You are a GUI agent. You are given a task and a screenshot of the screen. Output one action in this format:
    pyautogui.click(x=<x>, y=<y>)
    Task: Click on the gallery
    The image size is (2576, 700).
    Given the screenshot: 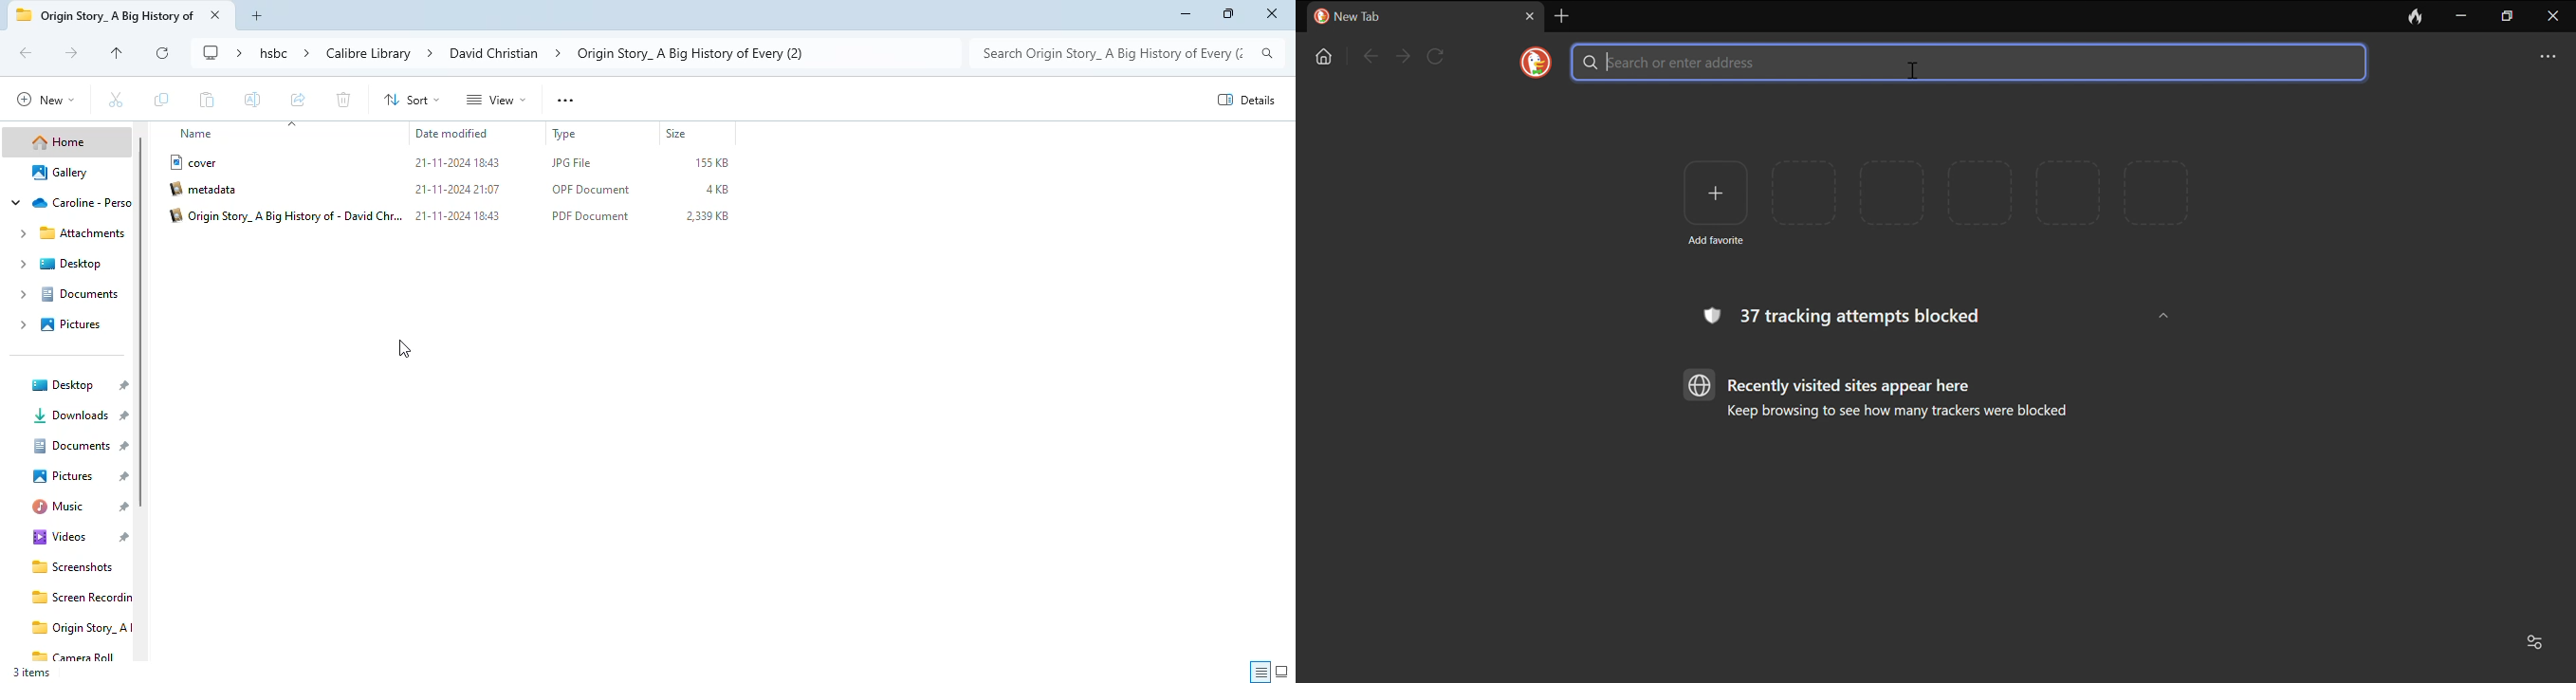 What is the action you would take?
    pyautogui.click(x=58, y=172)
    